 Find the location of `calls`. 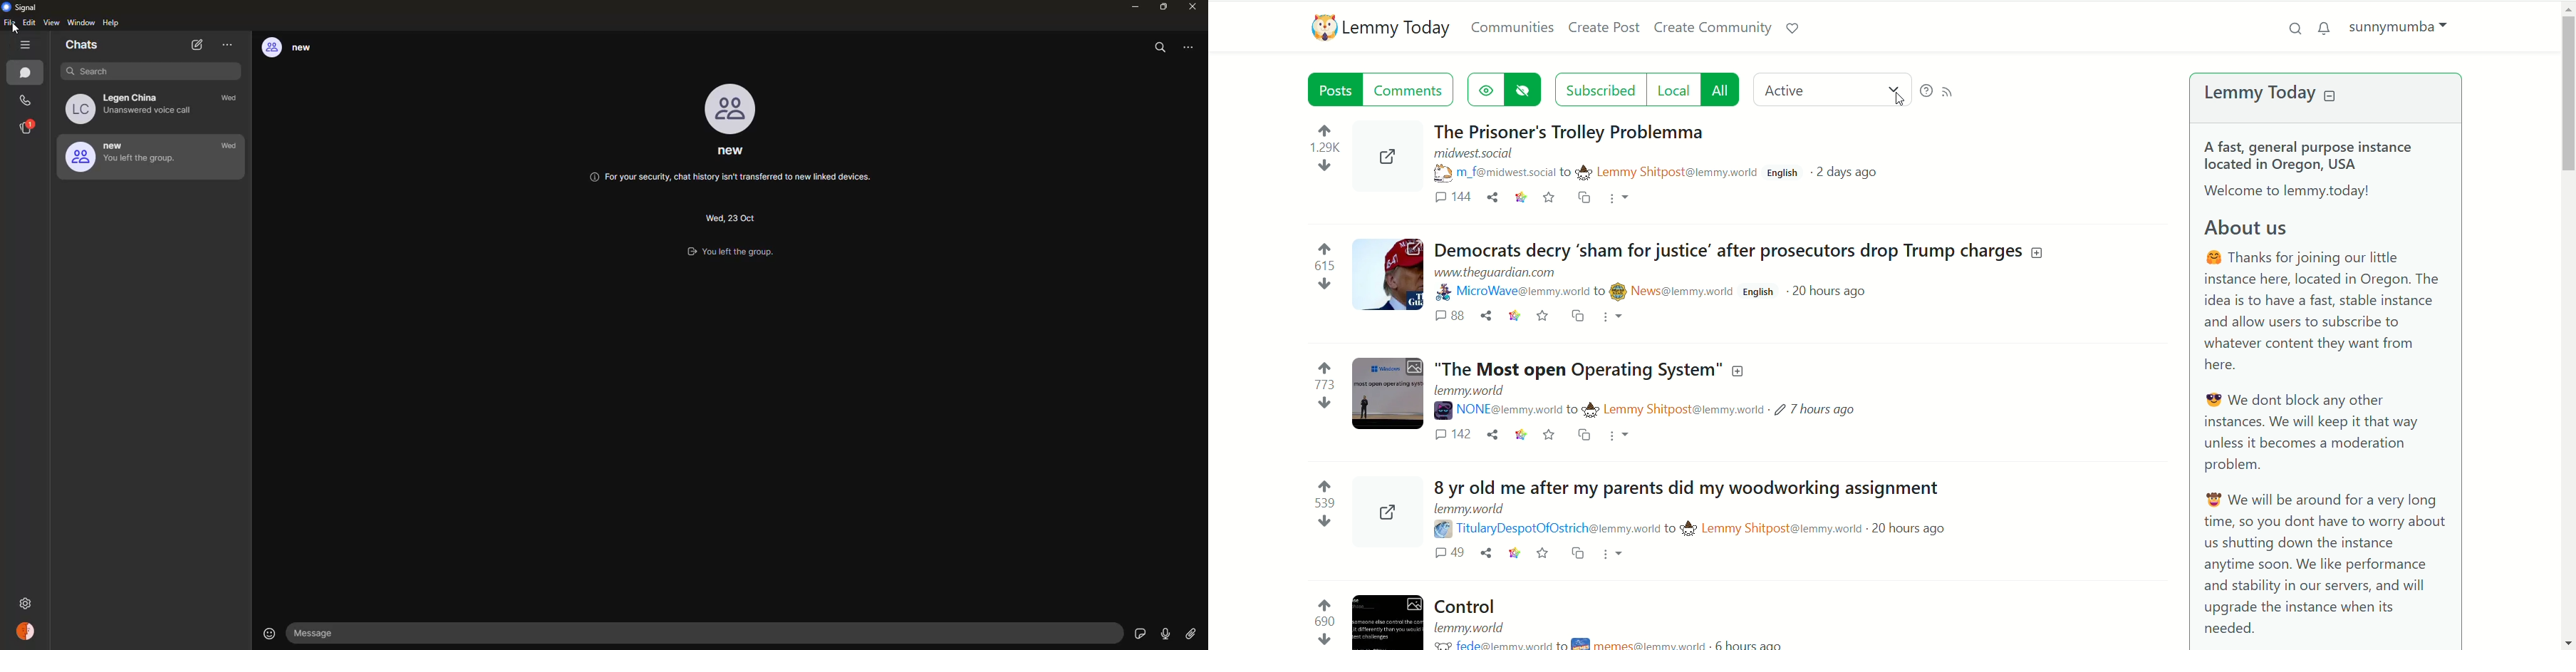

calls is located at coordinates (26, 101).